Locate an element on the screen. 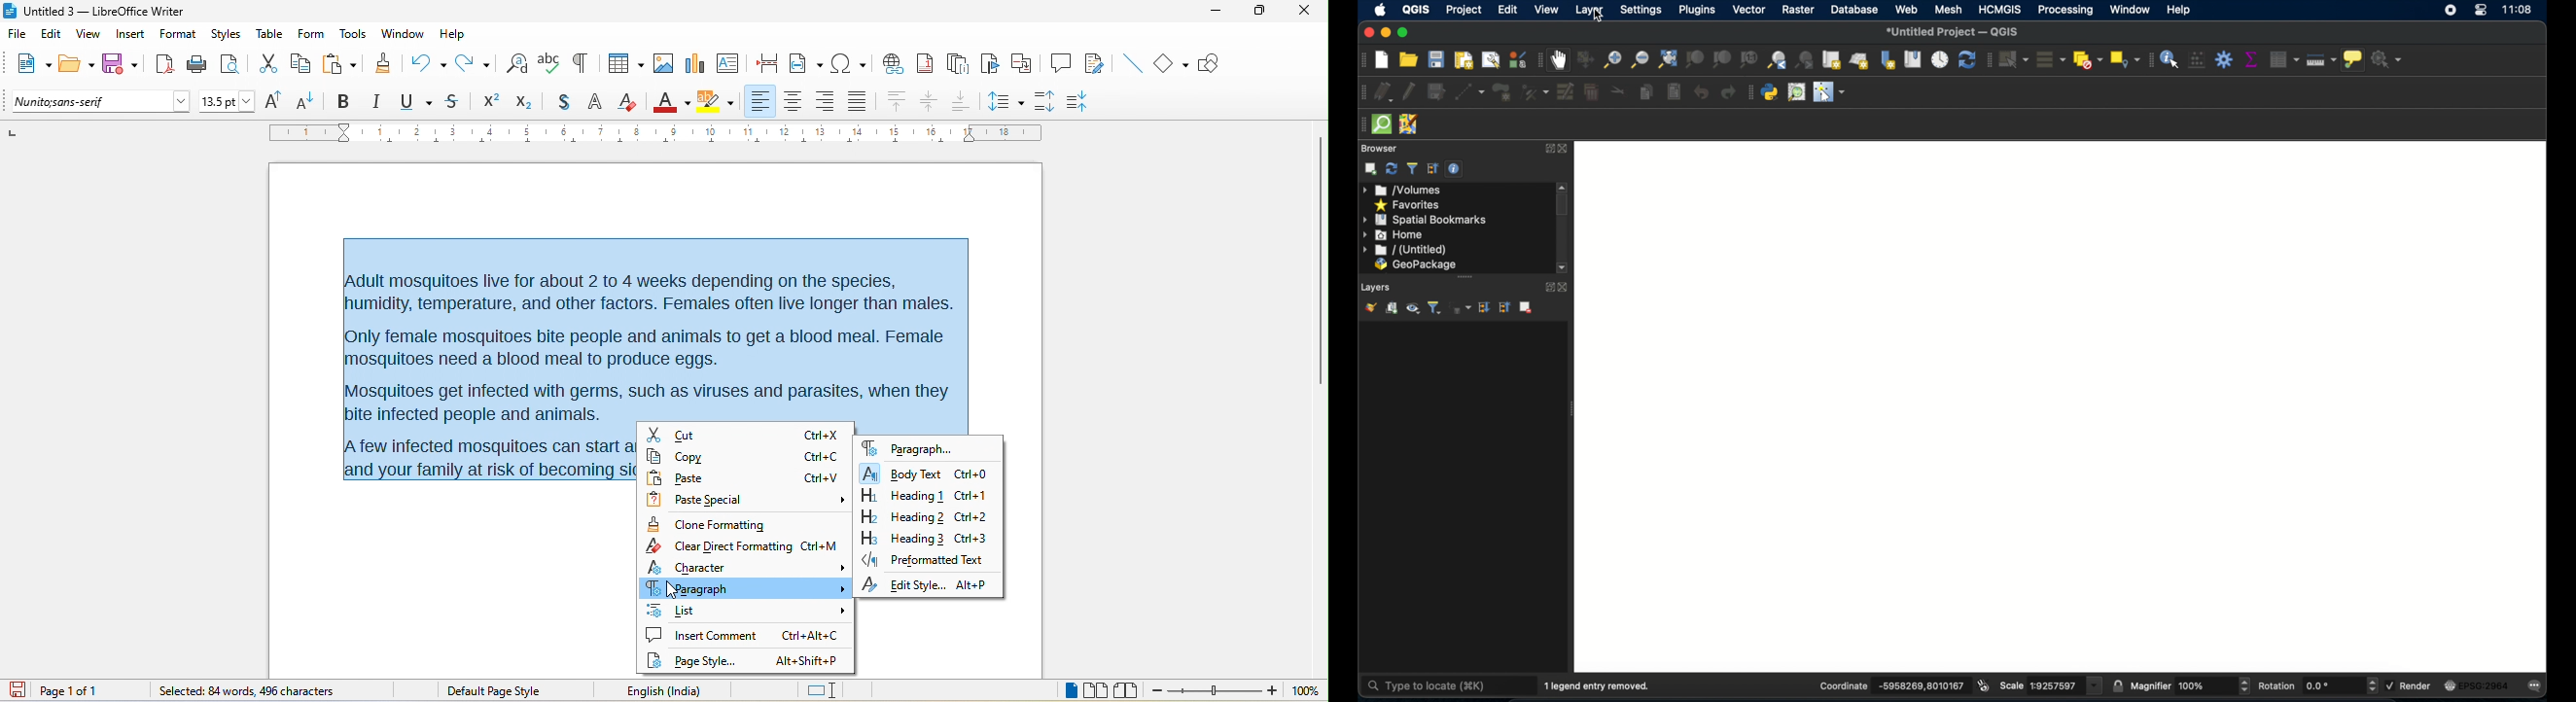  heading2 is located at coordinates (900, 516).